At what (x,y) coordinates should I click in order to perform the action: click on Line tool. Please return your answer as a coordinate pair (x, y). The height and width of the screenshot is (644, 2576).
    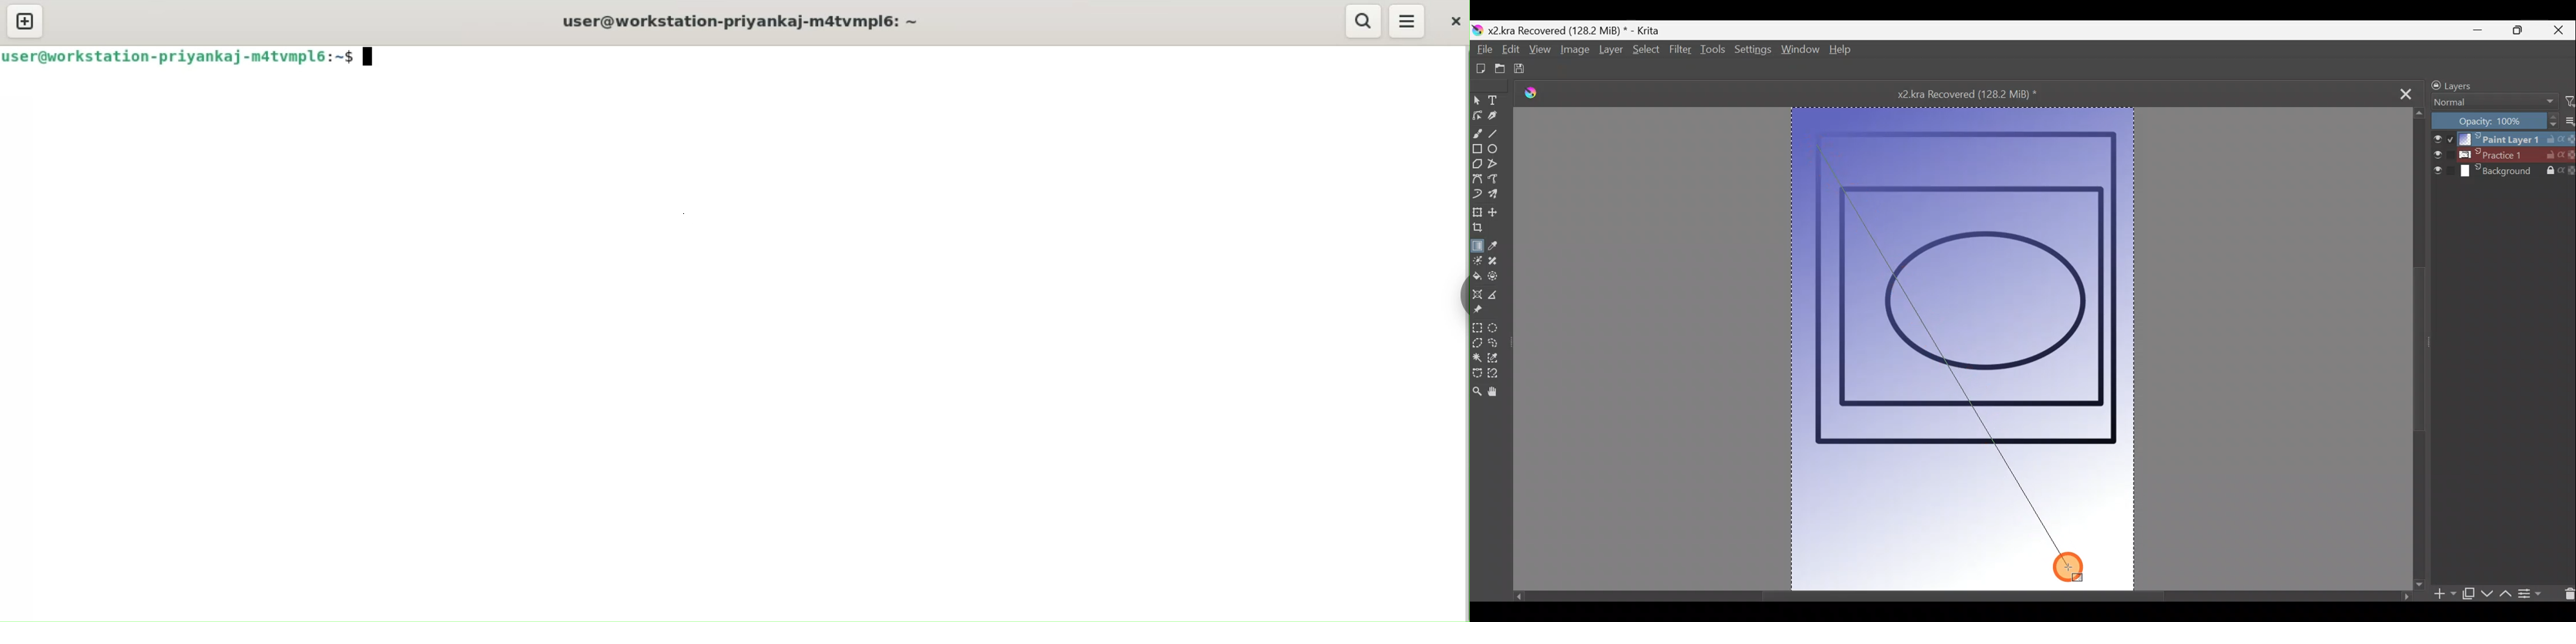
    Looking at the image, I should click on (1496, 135).